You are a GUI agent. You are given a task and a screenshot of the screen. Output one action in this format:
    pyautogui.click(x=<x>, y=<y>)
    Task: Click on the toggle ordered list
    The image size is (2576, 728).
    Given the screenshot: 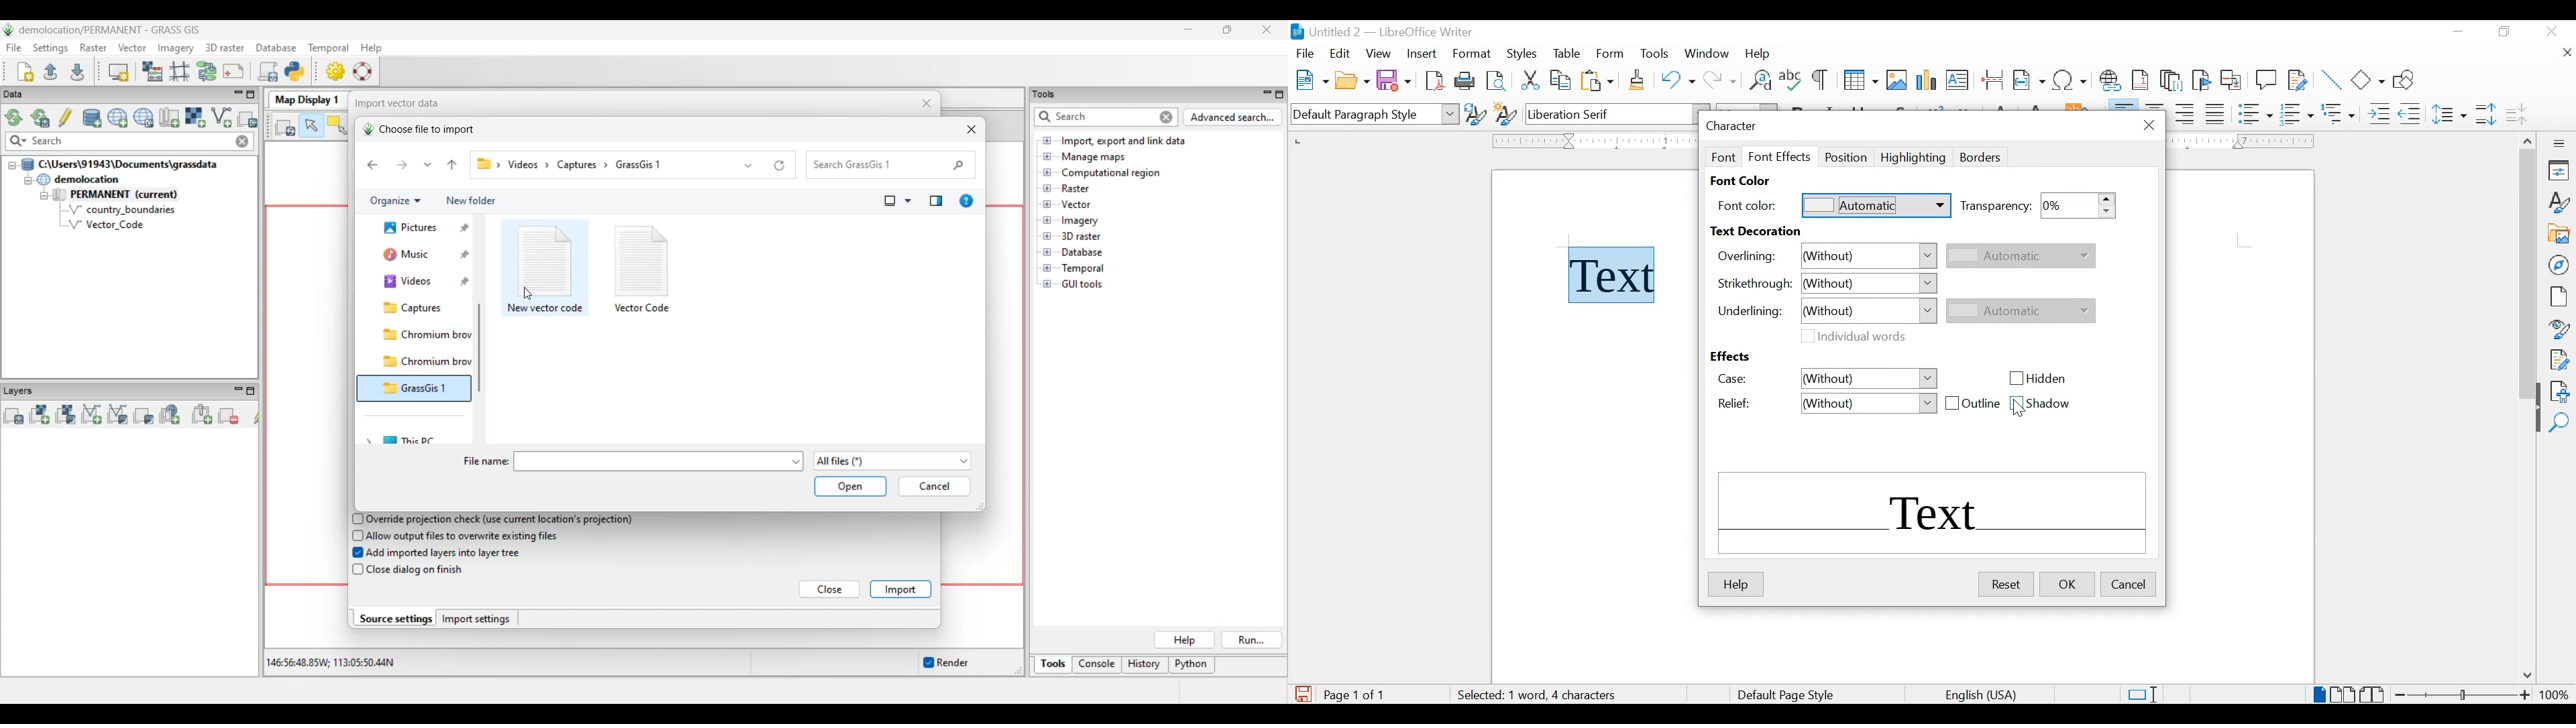 What is the action you would take?
    pyautogui.click(x=2296, y=113)
    